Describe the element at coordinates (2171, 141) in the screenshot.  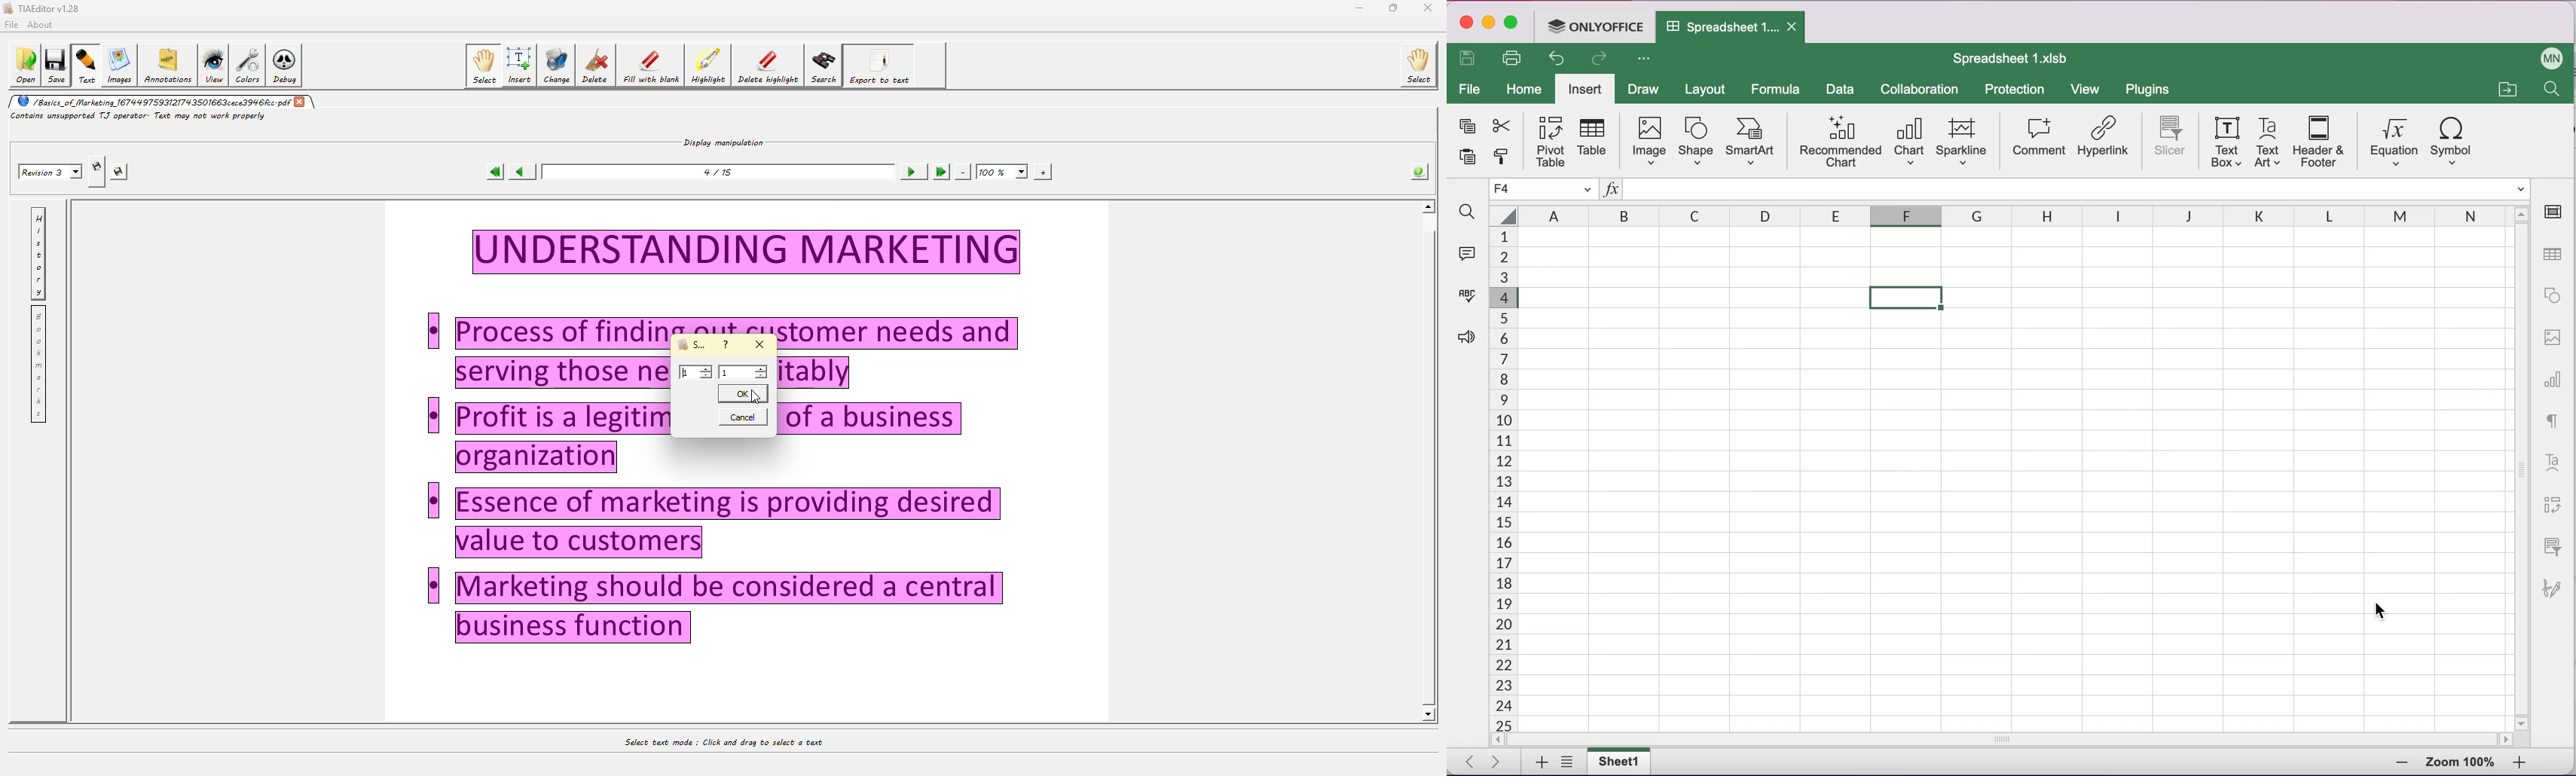
I see `slicer` at that location.